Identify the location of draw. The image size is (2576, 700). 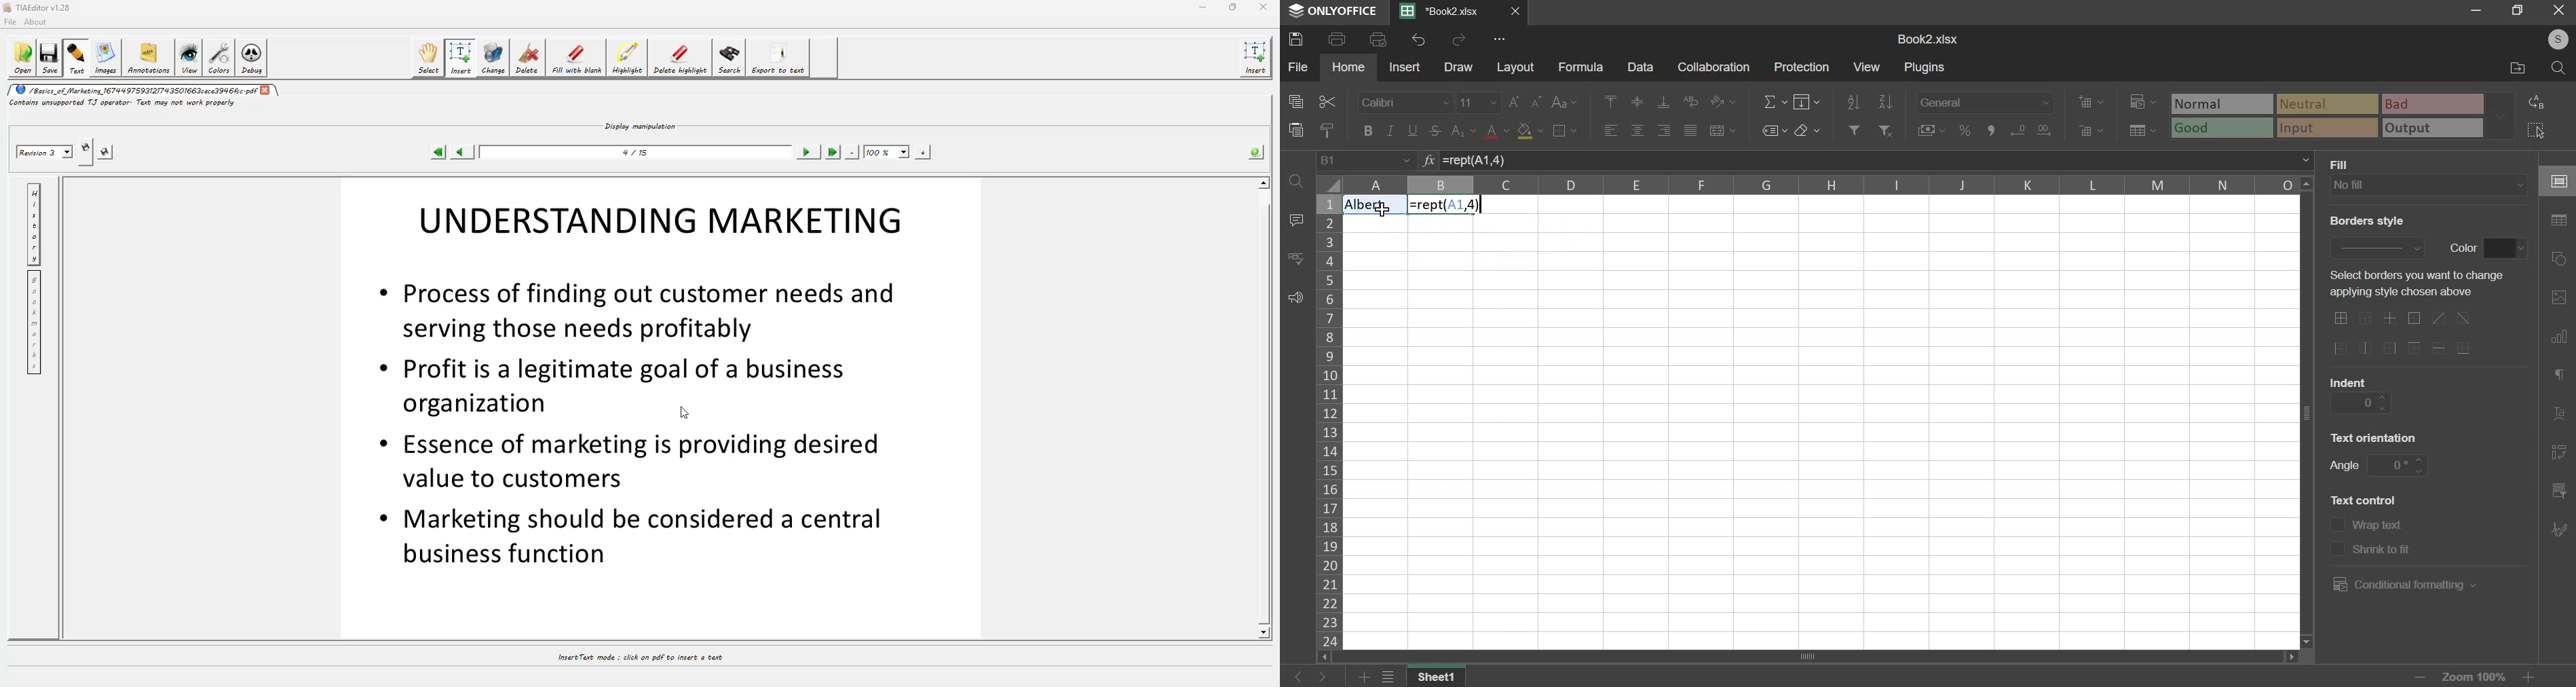
(1459, 67).